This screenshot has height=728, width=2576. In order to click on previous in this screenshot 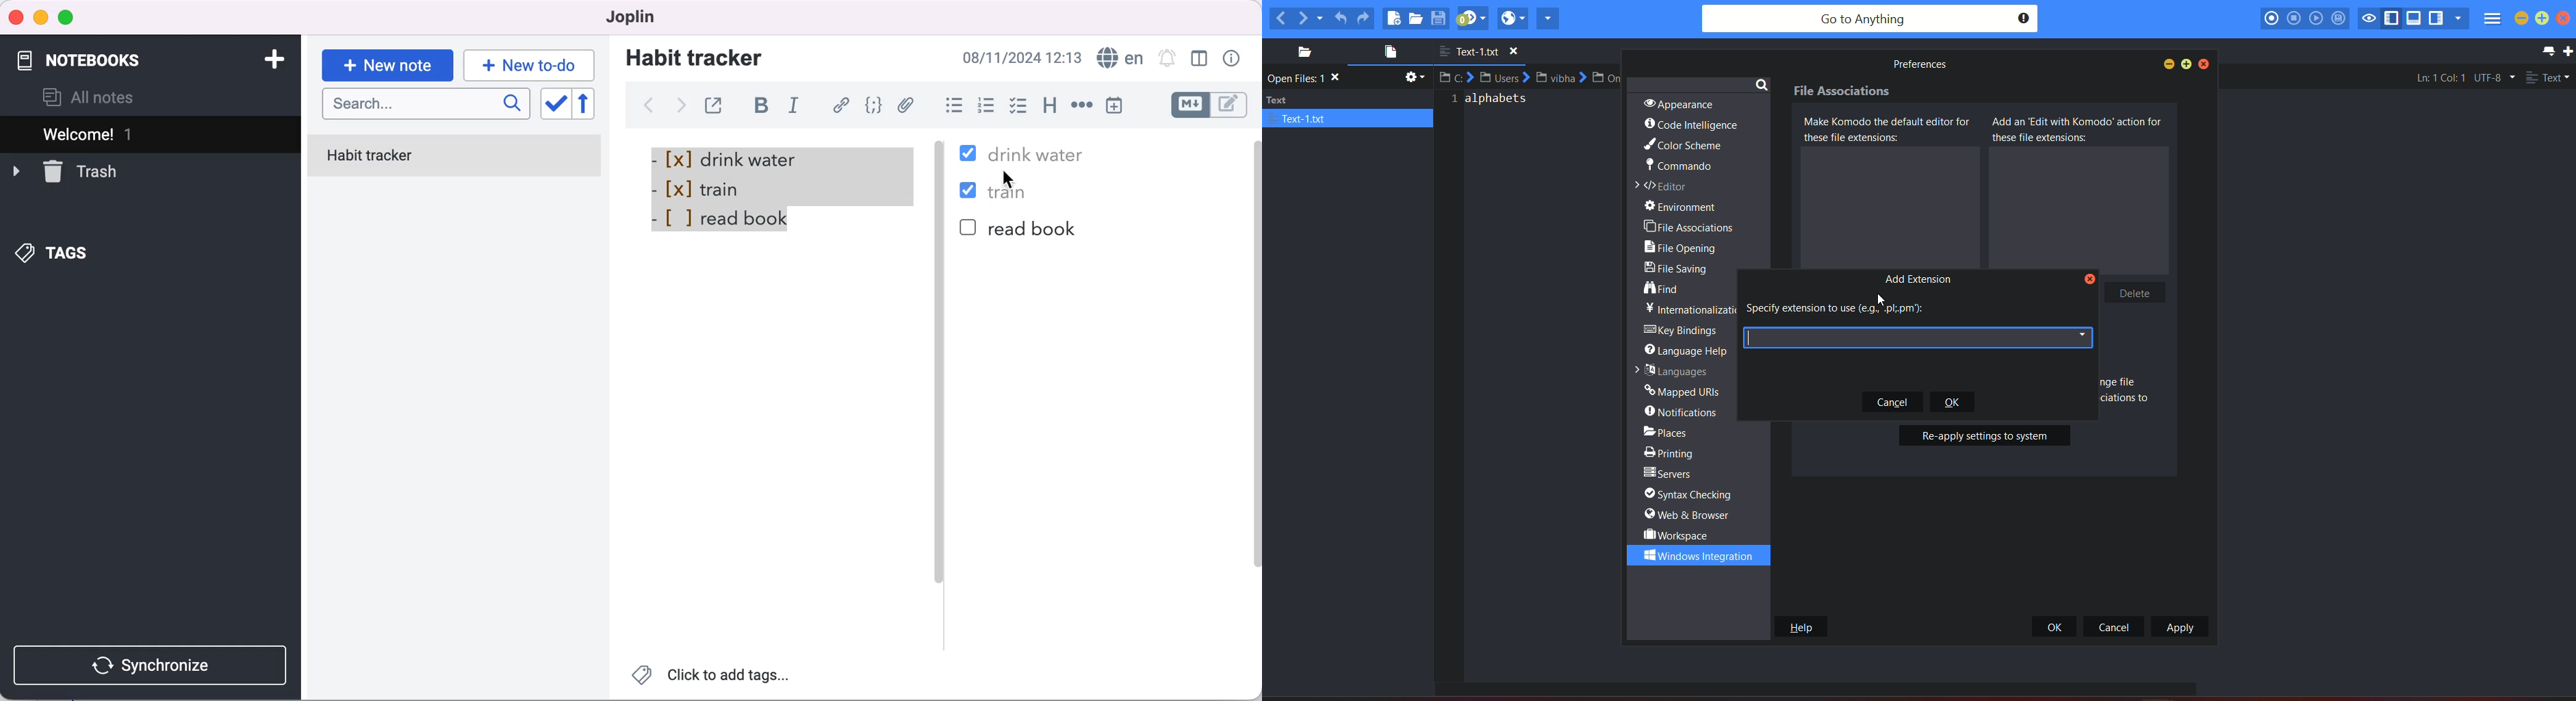, I will do `click(1280, 18)`.